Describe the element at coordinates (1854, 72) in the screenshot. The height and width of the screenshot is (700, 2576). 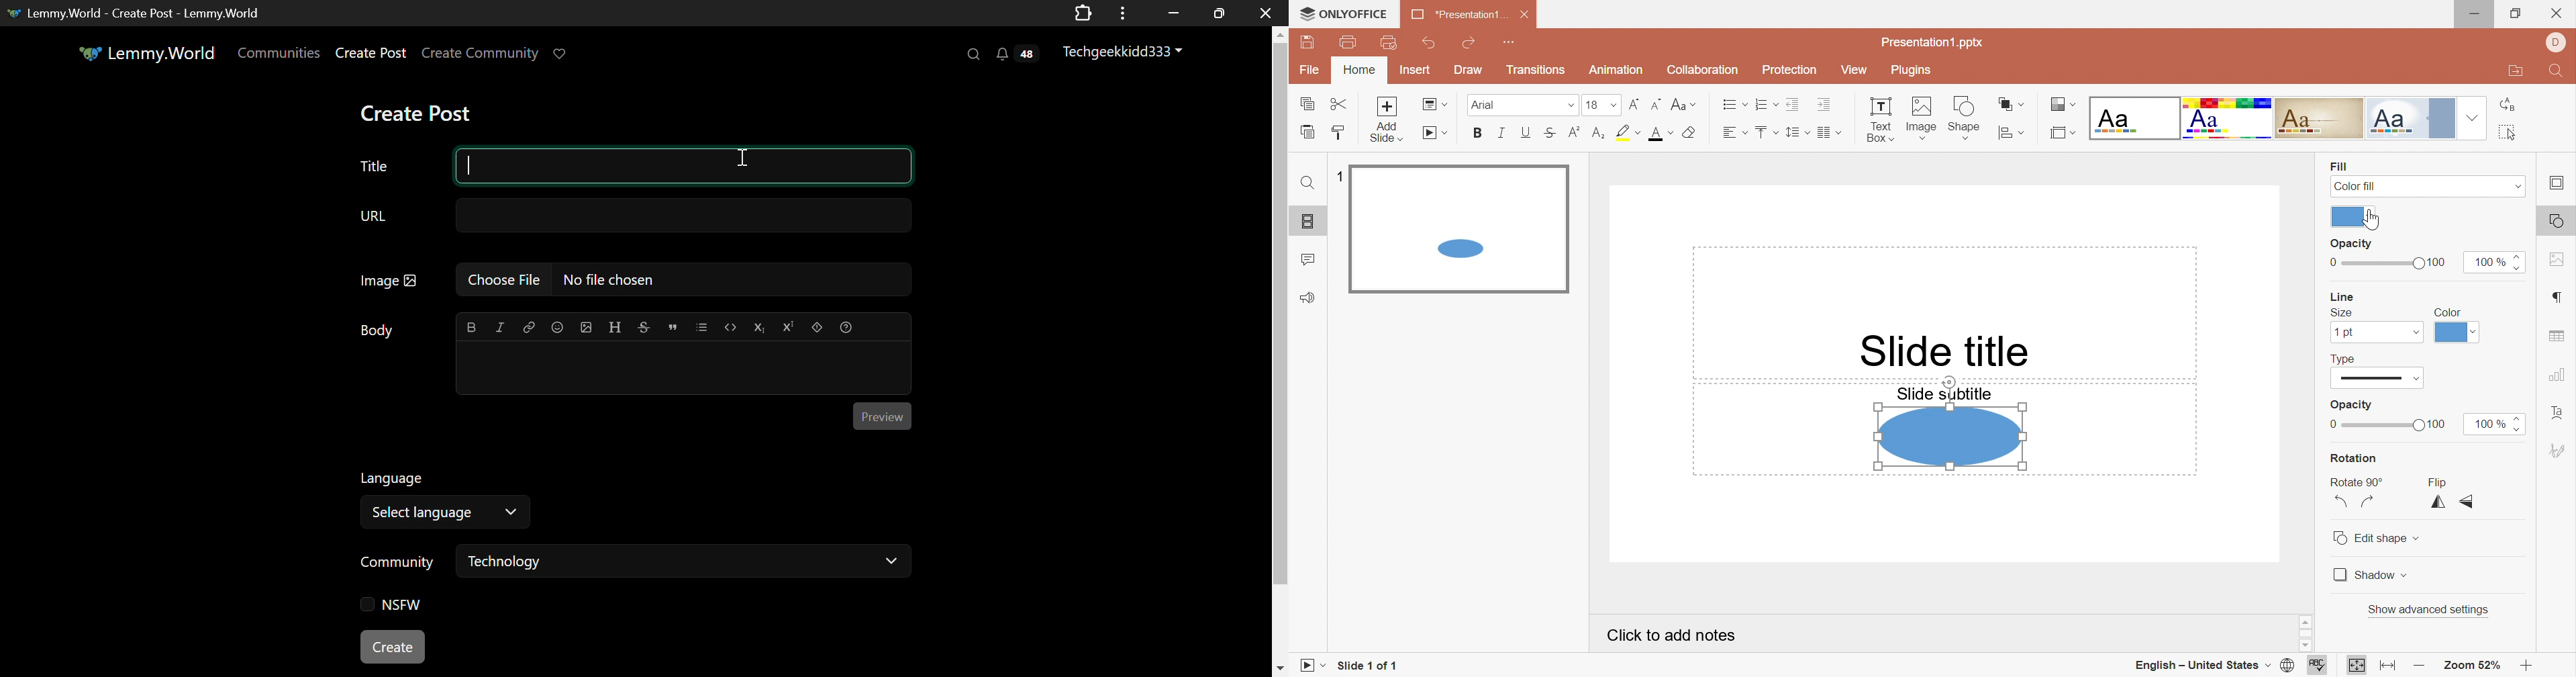
I see `View` at that location.